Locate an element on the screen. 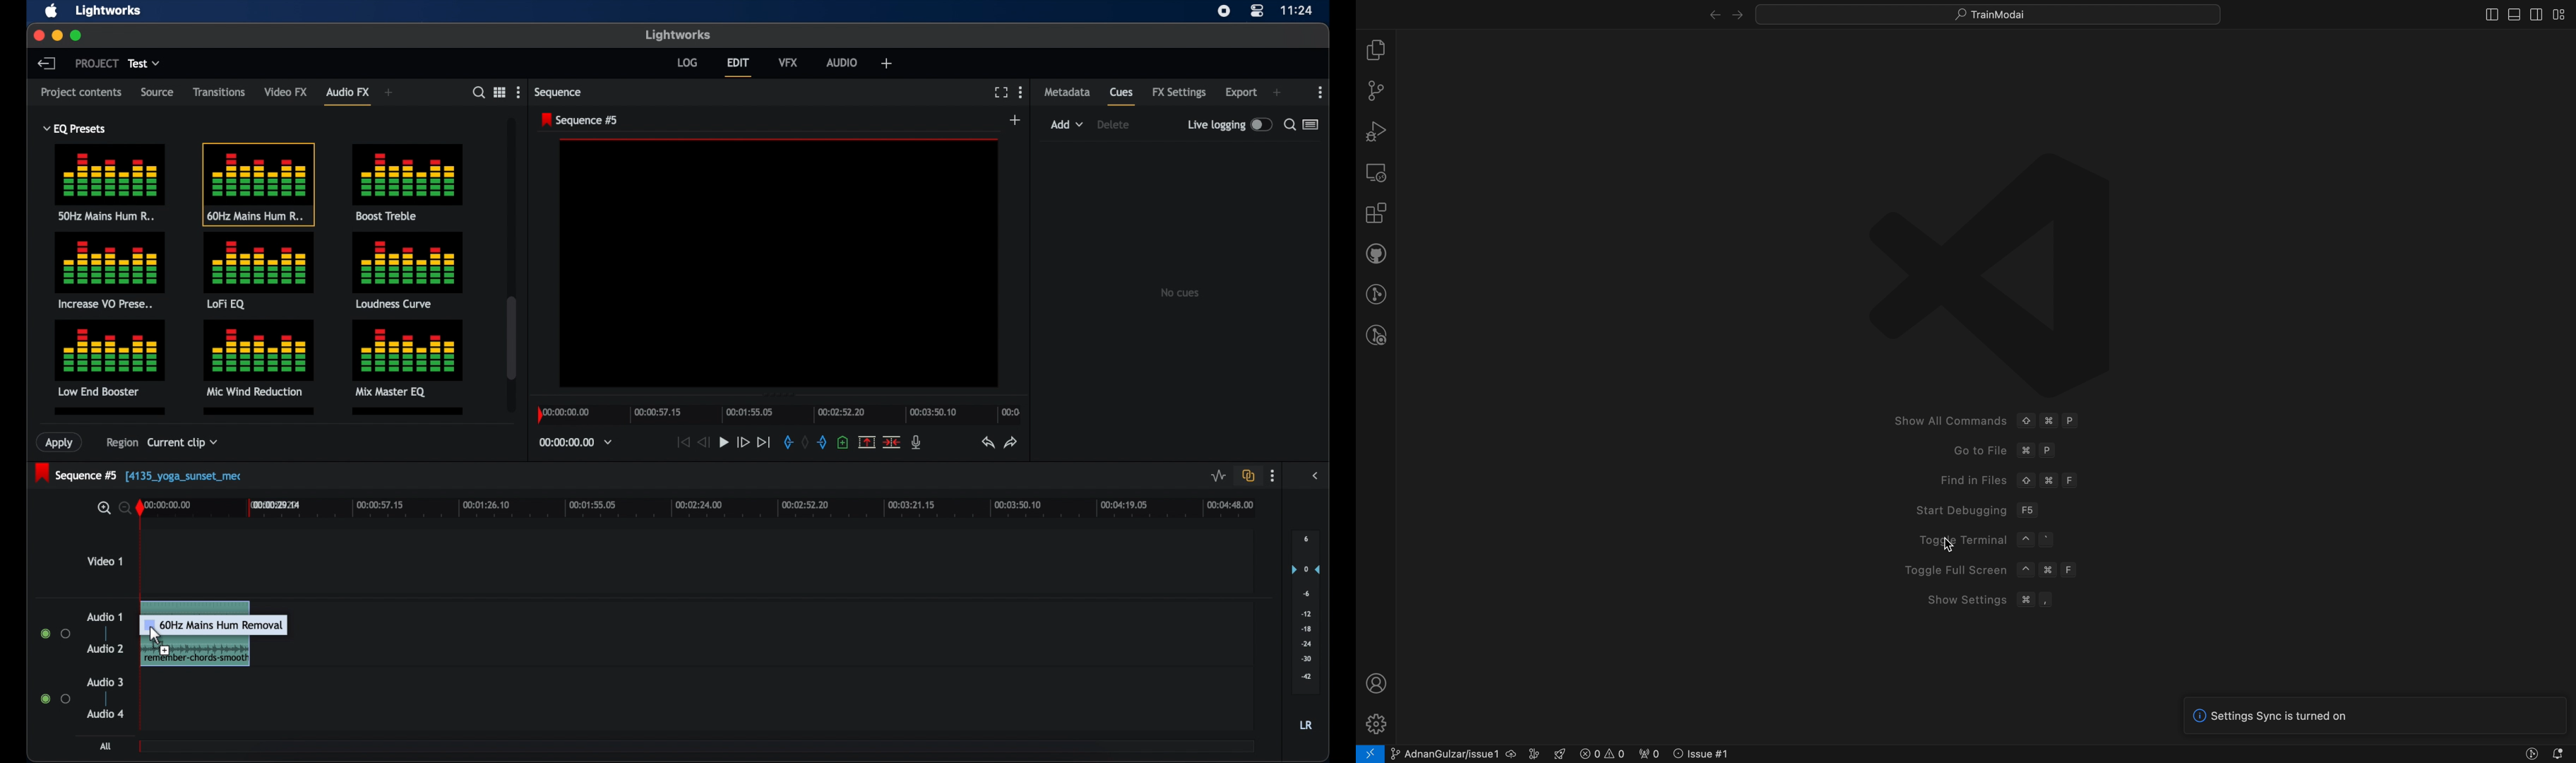 This screenshot has width=2576, height=784. 50hz is located at coordinates (110, 185).